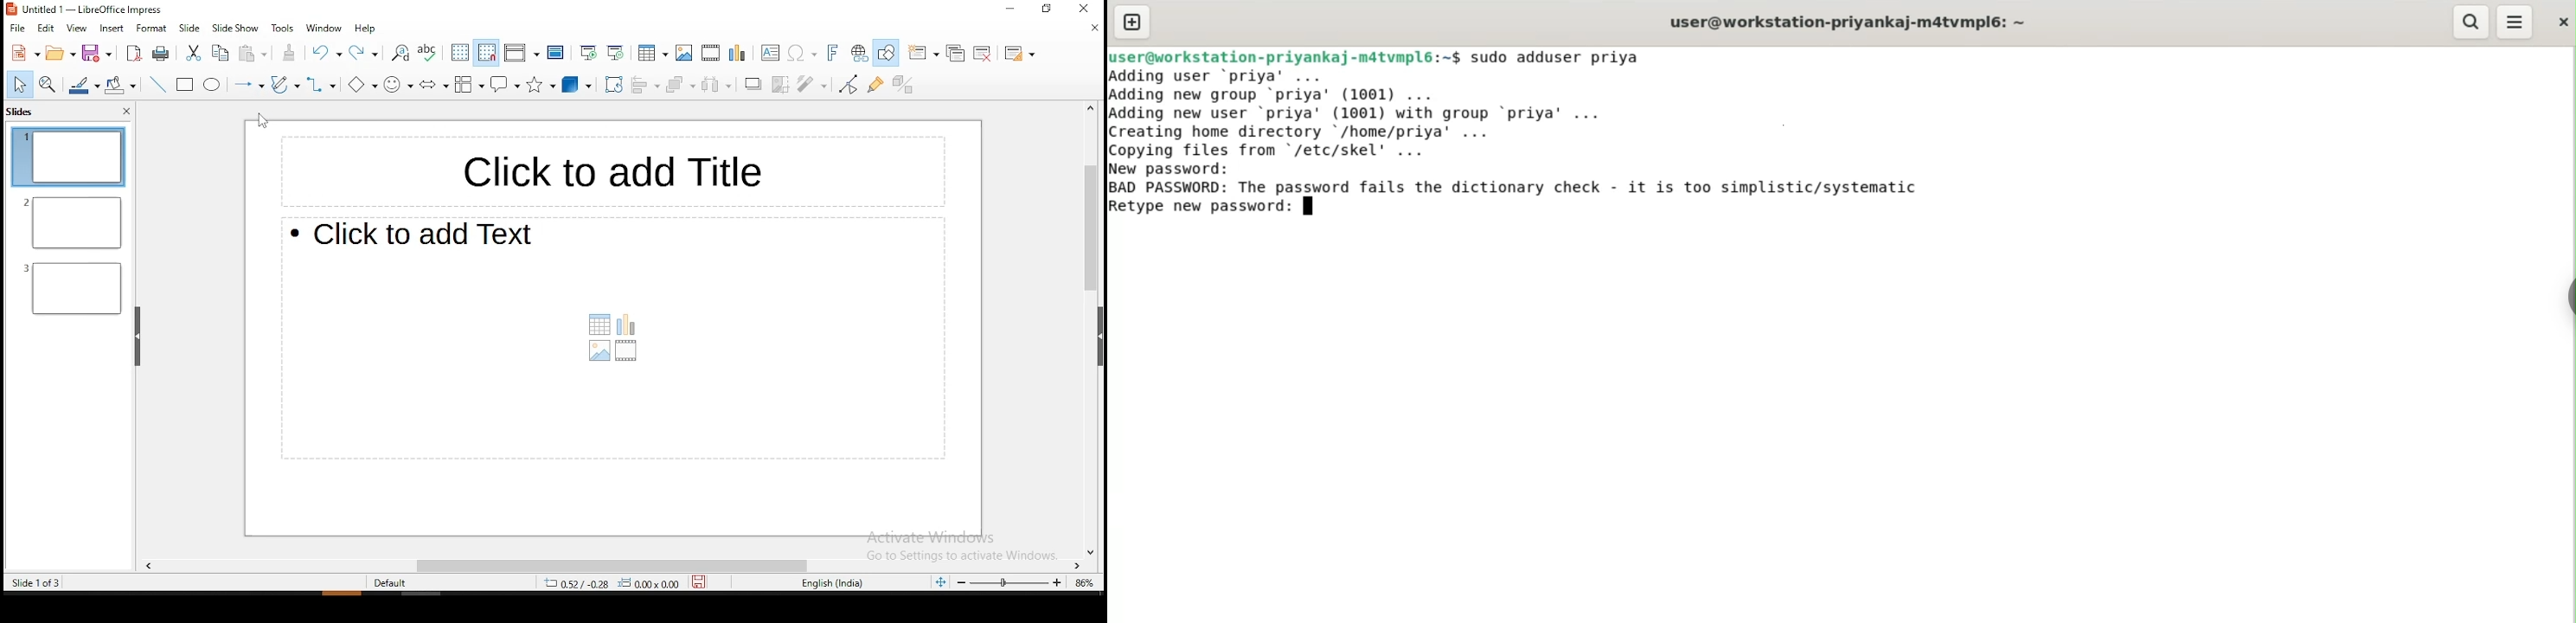 The height and width of the screenshot is (644, 2576). What do you see at coordinates (132, 55) in the screenshot?
I see `export as pdf` at bounding box center [132, 55].